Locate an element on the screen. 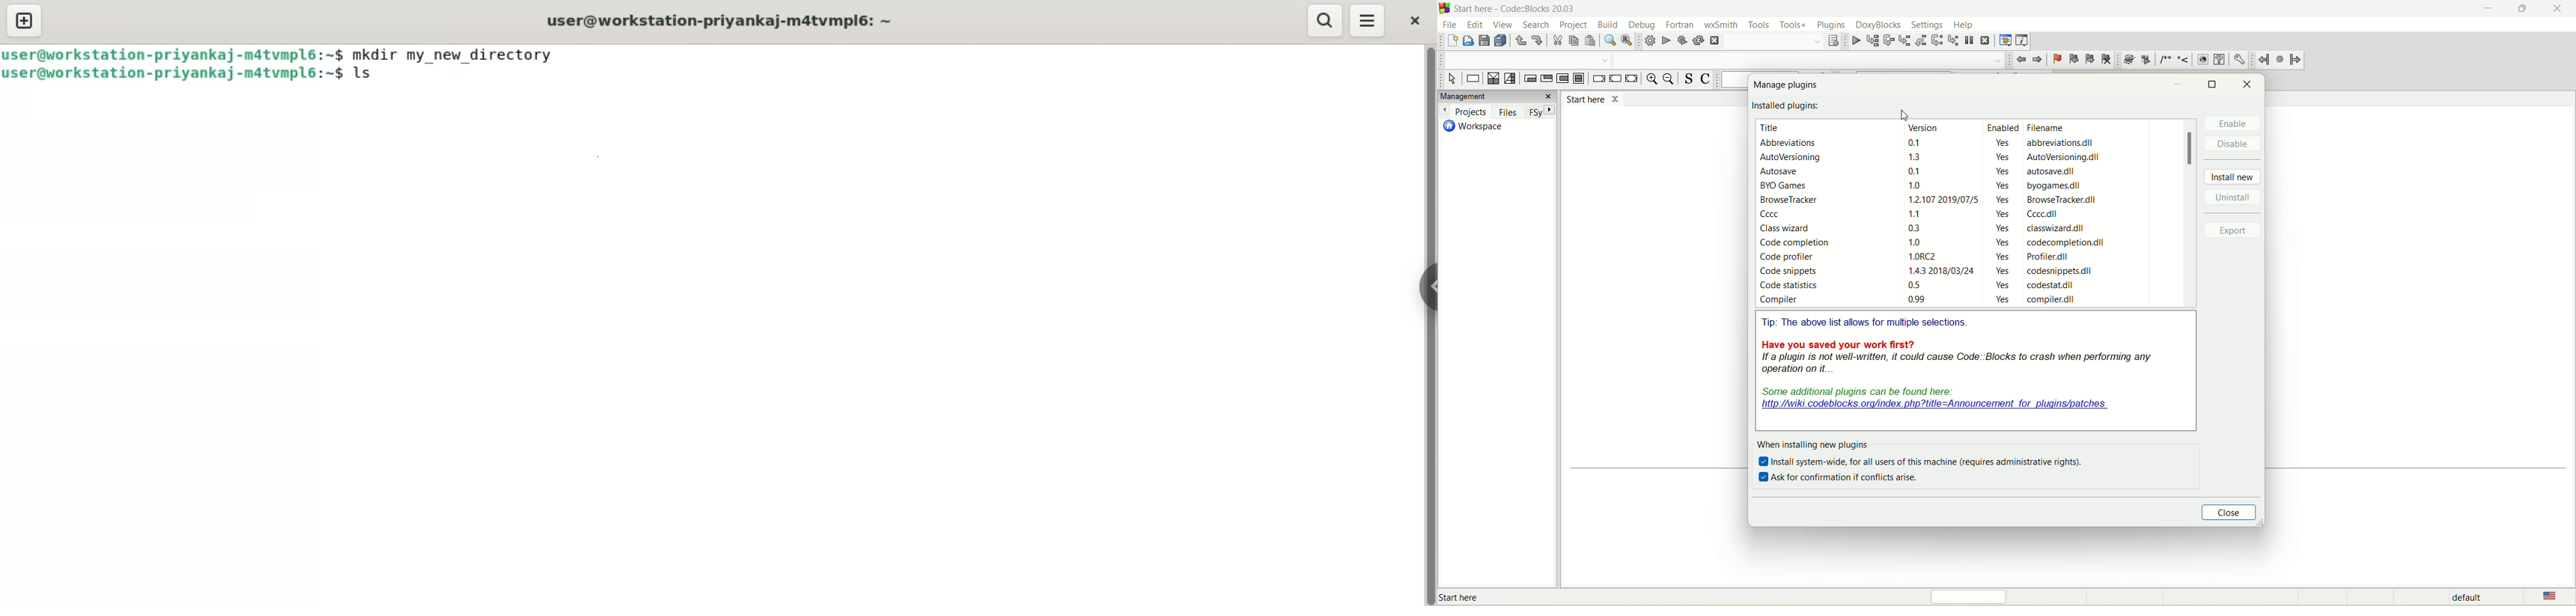  abort debugger is located at coordinates (1986, 40).